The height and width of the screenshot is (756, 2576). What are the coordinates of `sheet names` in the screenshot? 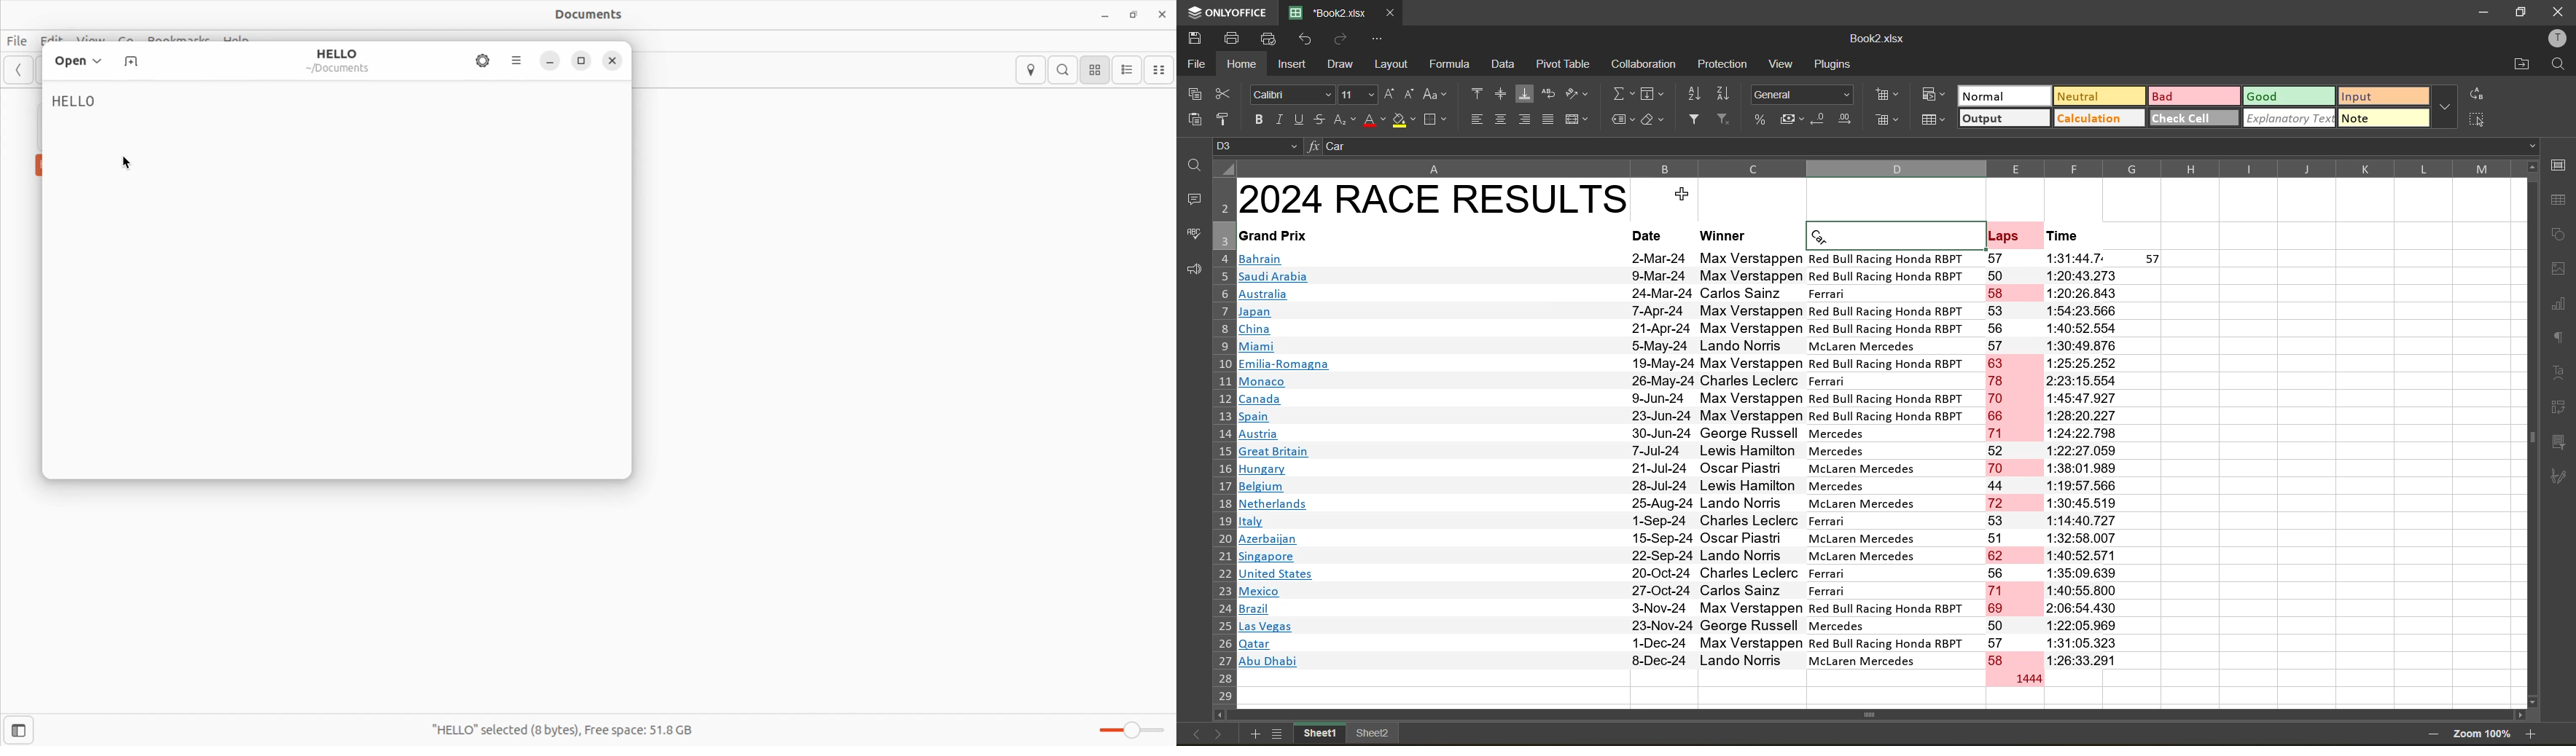 It's located at (1348, 731).